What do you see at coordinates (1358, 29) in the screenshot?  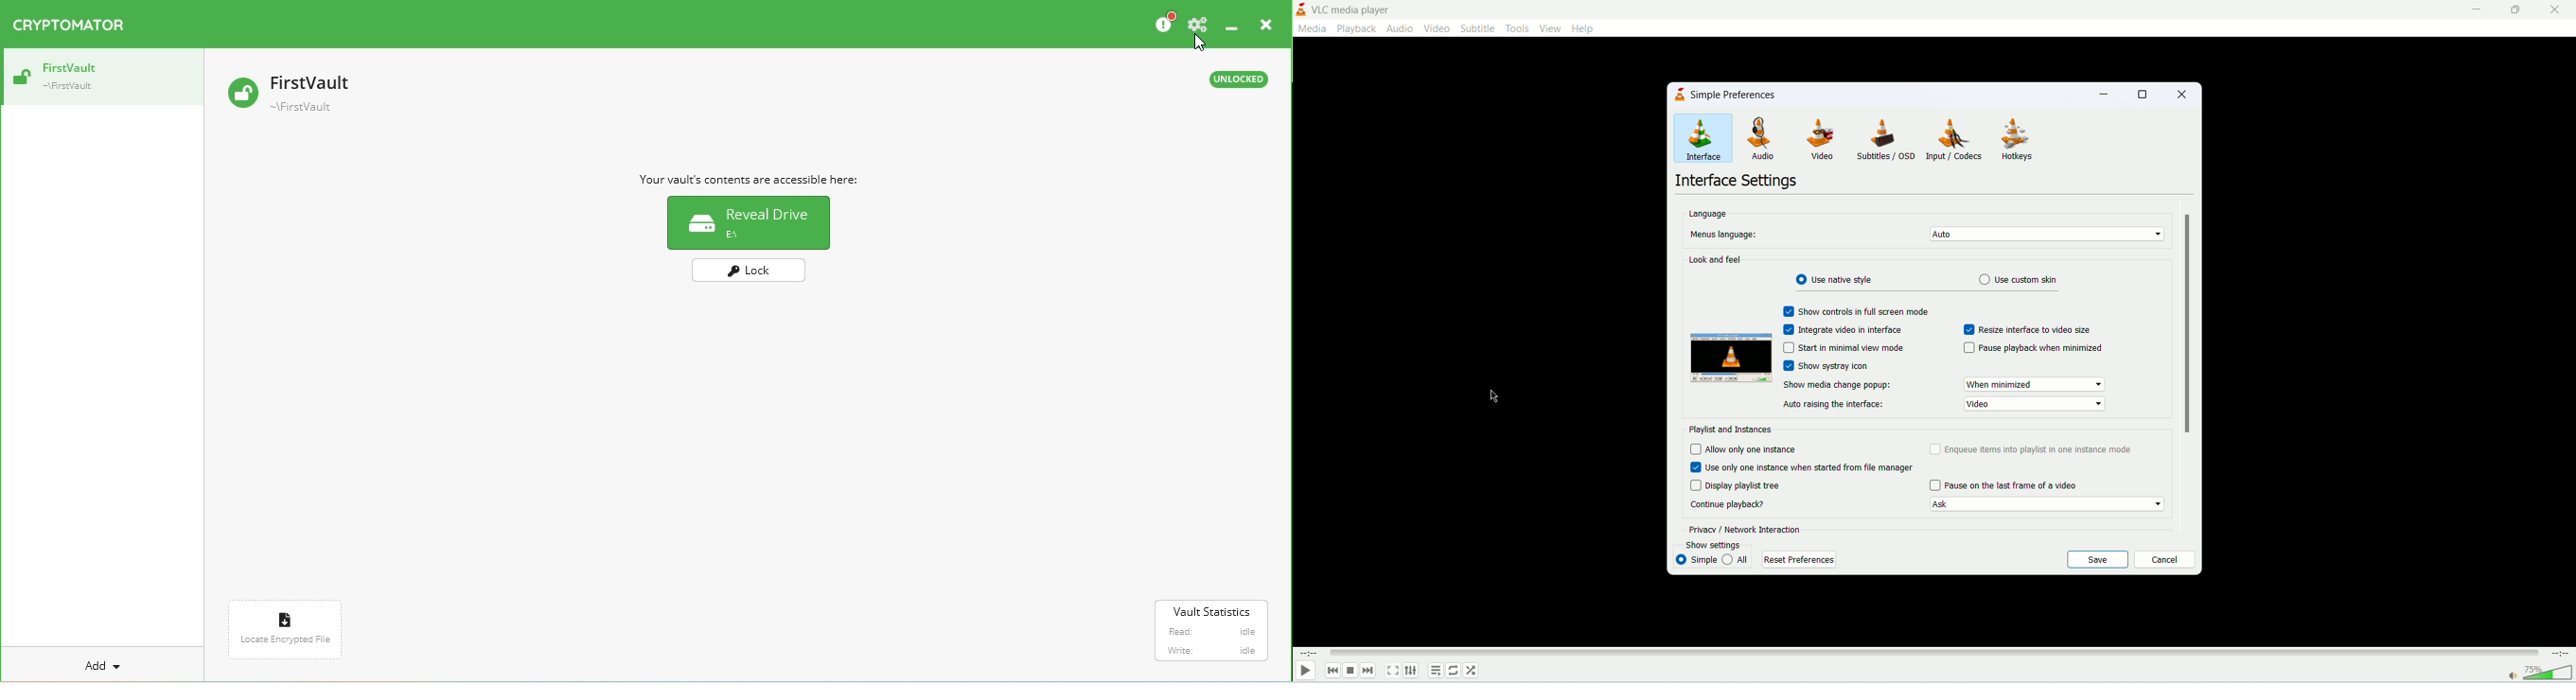 I see `playback` at bounding box center [1358, 29].